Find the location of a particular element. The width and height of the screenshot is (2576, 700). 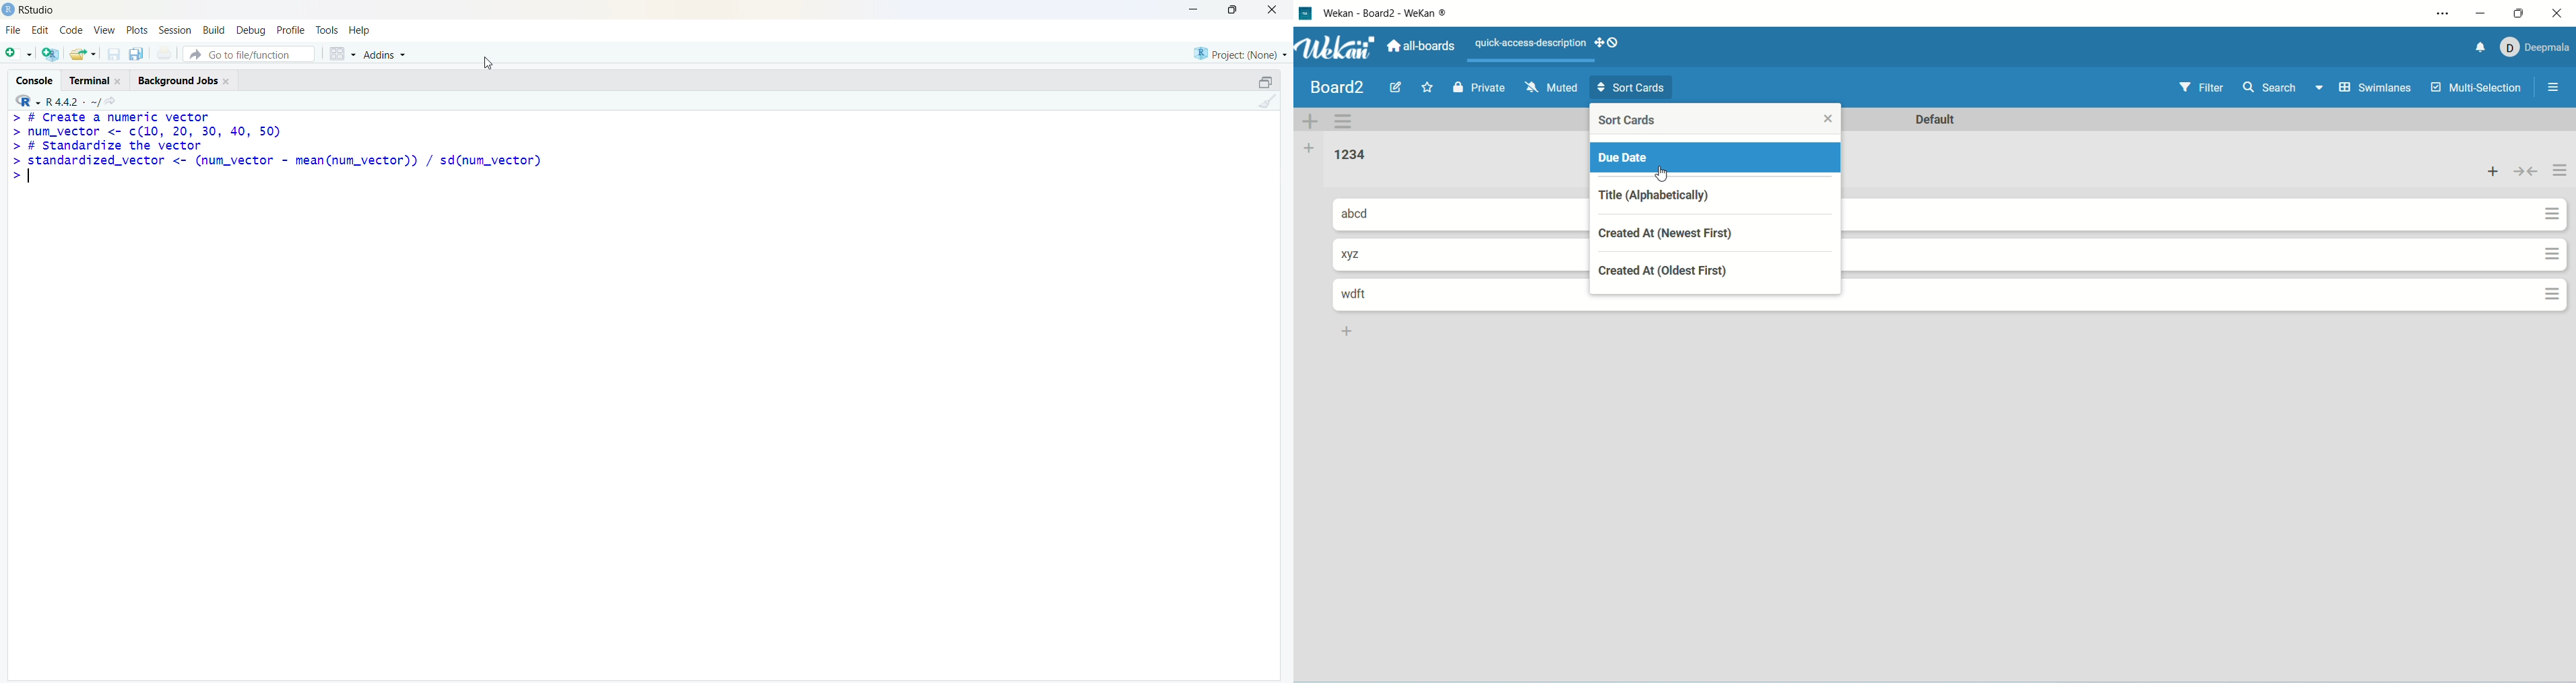

view is located at coordinates (104, 30).